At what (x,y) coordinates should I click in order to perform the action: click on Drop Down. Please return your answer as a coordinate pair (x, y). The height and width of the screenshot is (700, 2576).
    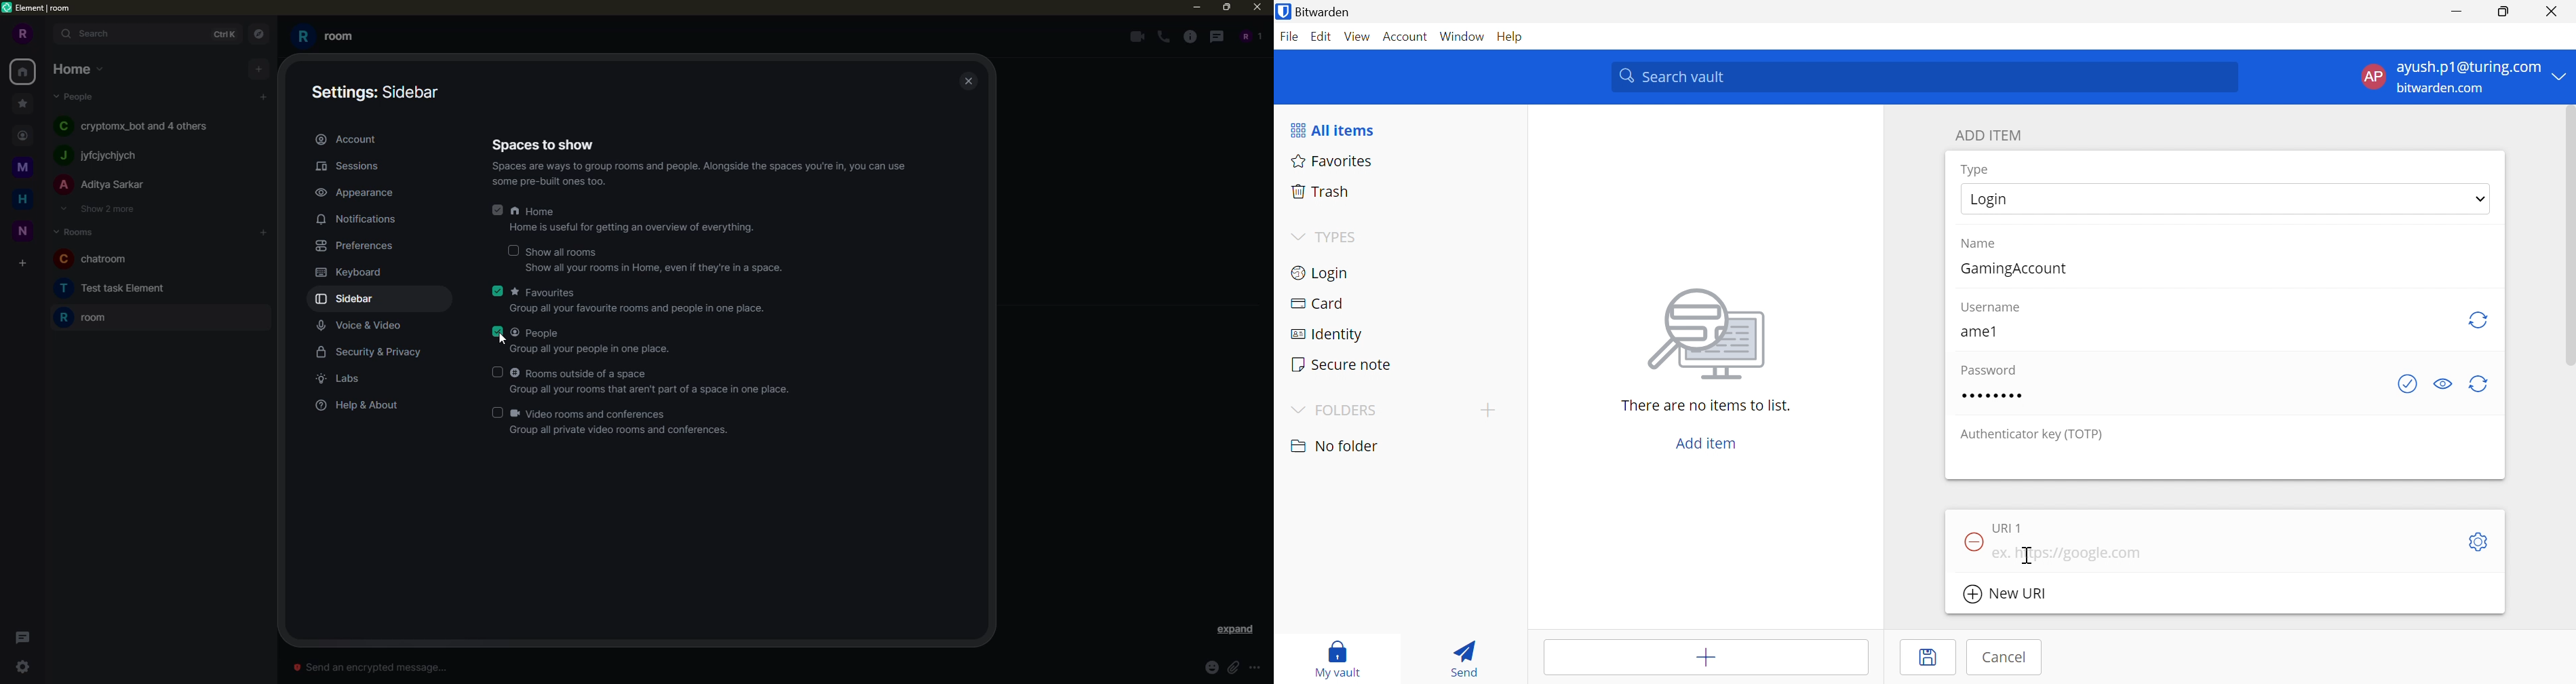
    Looking at the image, I should click on (2481, 199).